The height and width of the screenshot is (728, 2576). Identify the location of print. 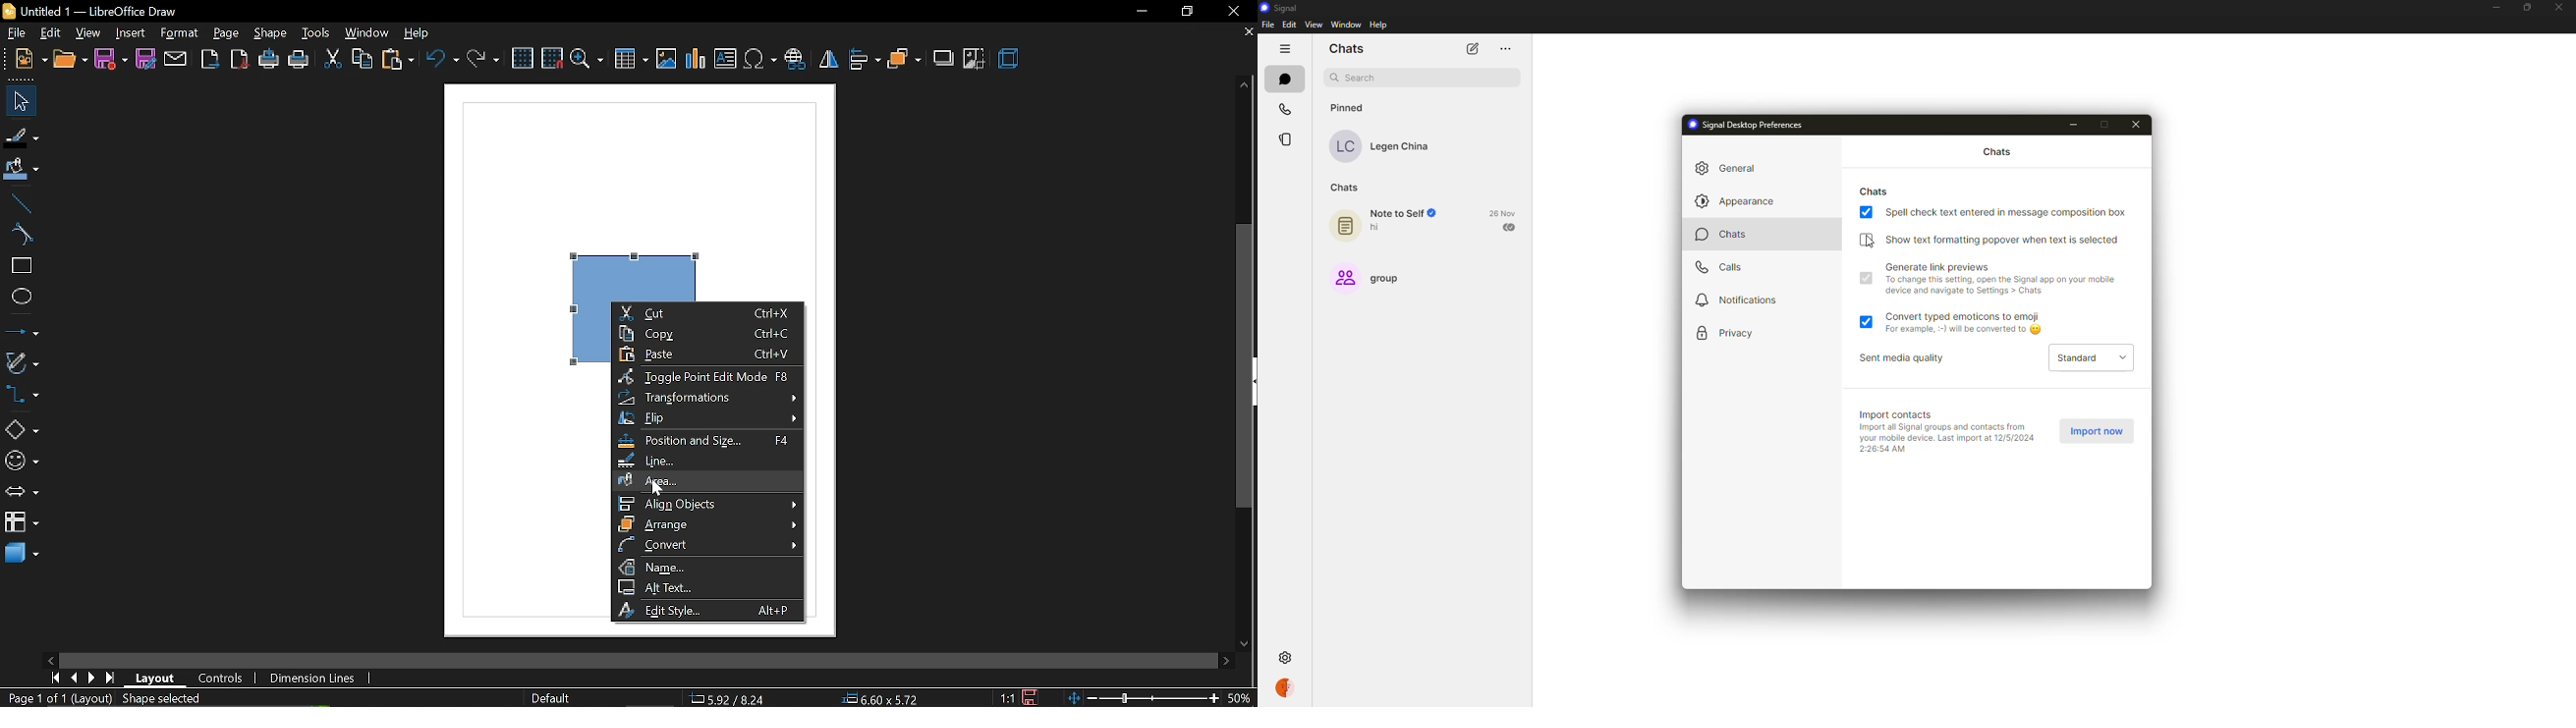
(300, 61).